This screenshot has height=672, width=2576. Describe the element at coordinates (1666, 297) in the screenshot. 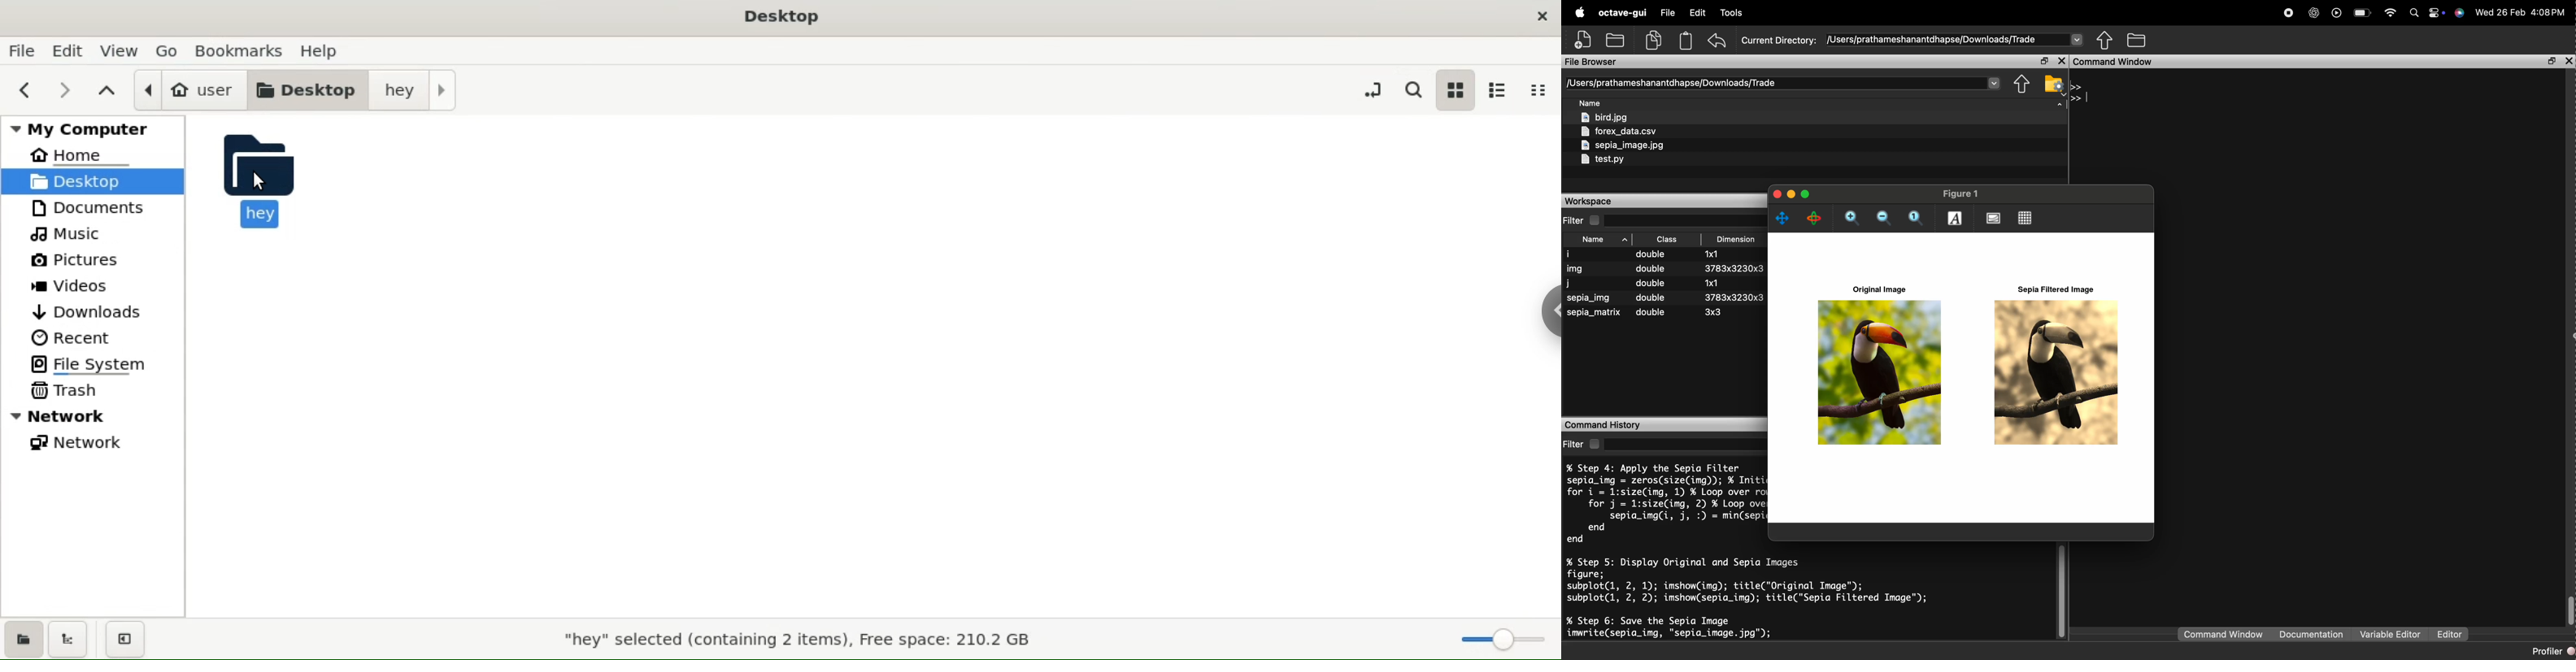

I see `sepia_img double 3783x3230x3` at that location.